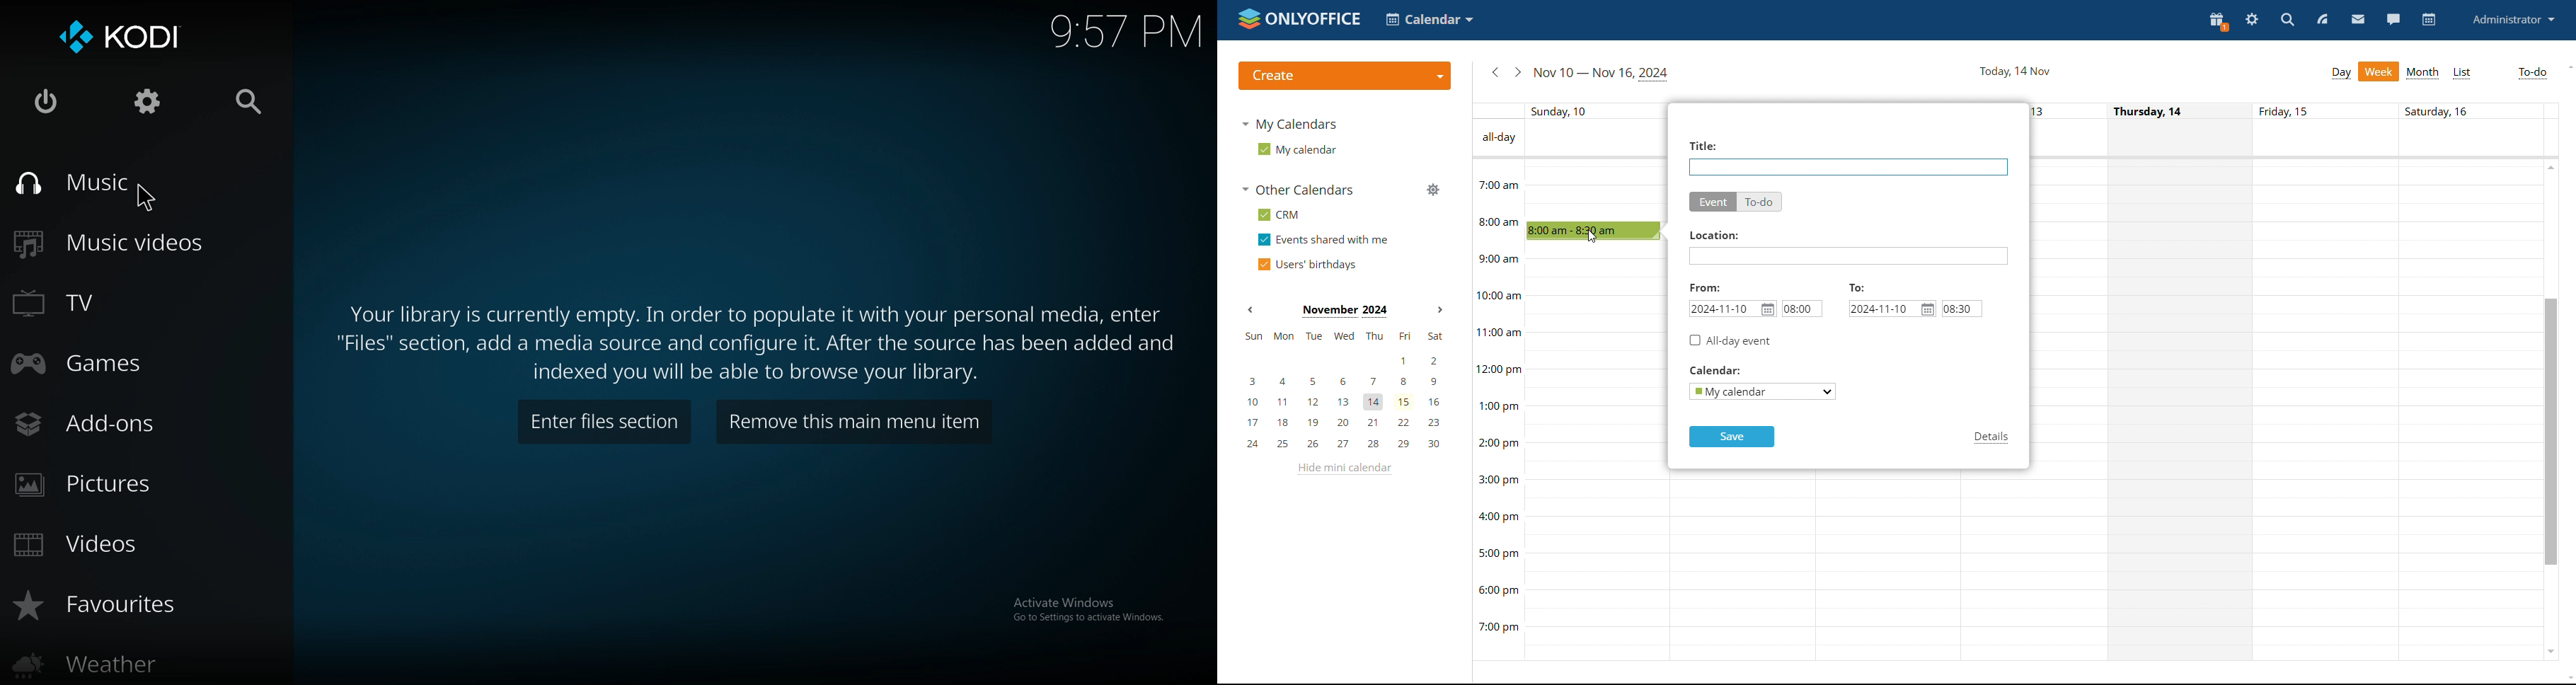  Describe the element at coordinates (1088, 611) in the screenshot. I see `Activate Windows
Go to Settings to activate Windows.` at that location.